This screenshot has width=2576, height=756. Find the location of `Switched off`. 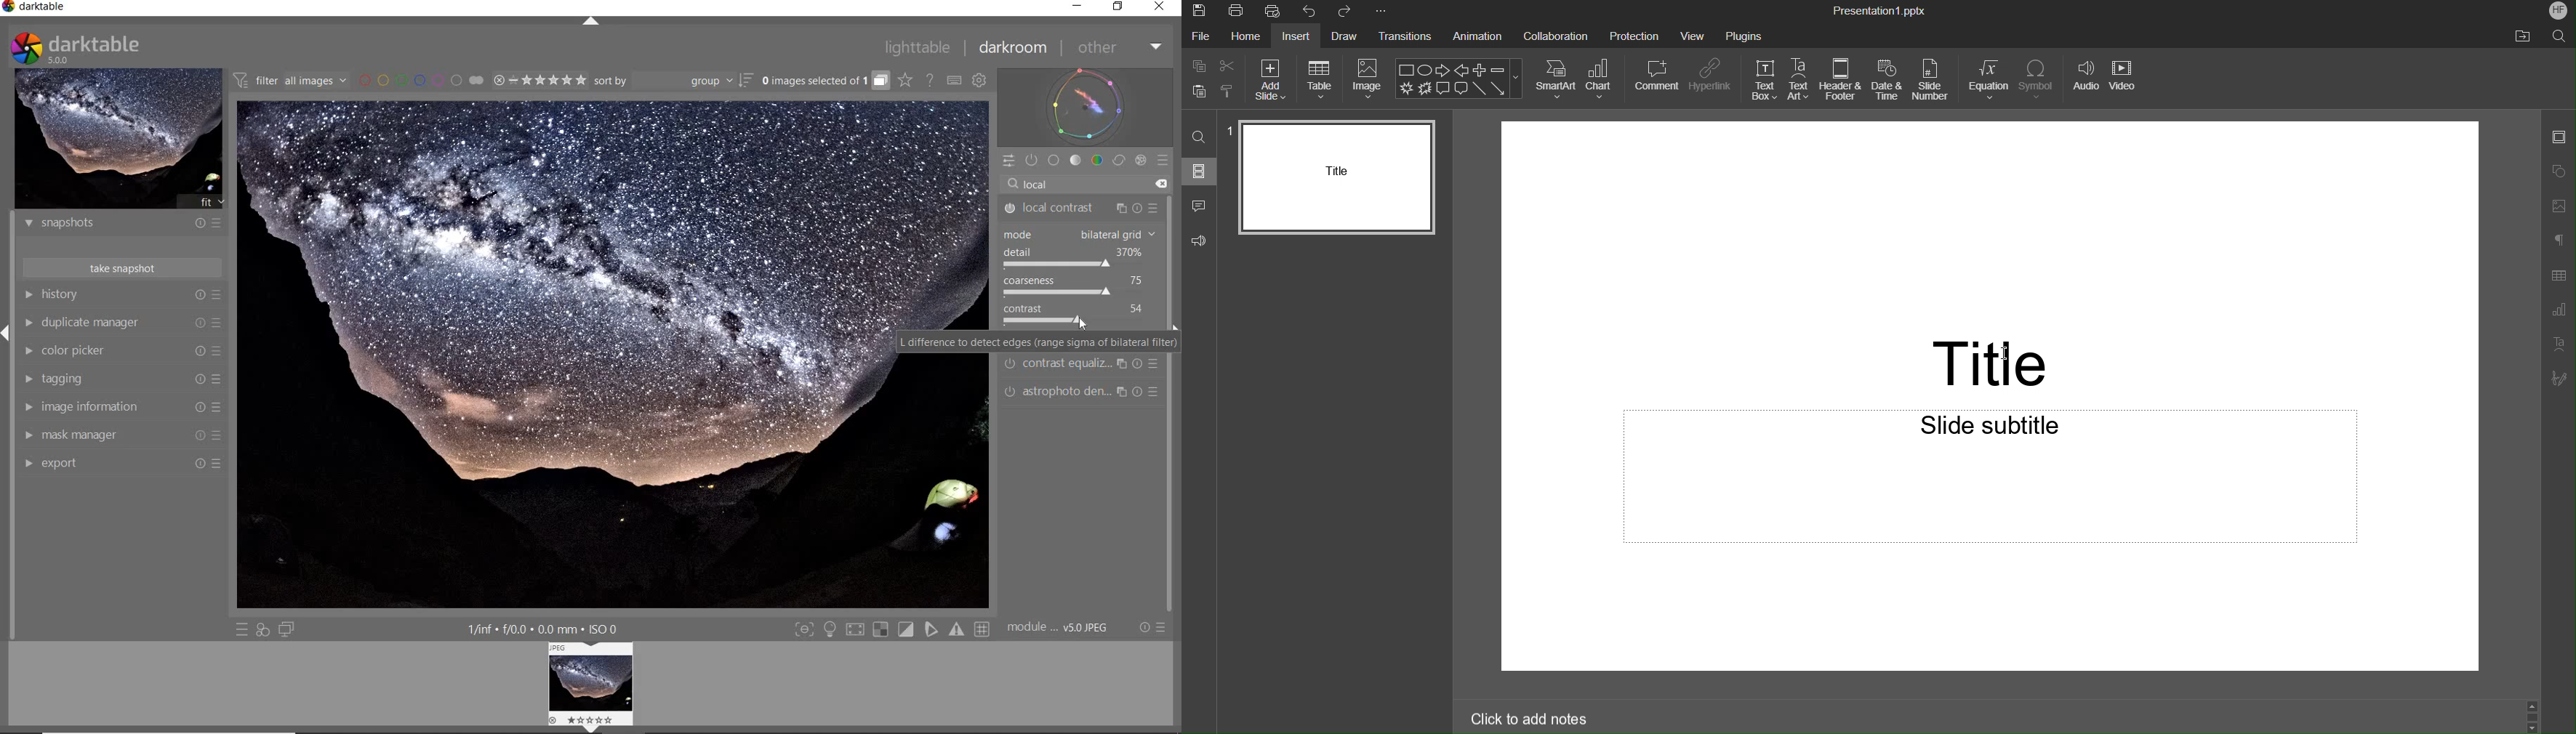

Switched off is located at coordinates (1010, 365).